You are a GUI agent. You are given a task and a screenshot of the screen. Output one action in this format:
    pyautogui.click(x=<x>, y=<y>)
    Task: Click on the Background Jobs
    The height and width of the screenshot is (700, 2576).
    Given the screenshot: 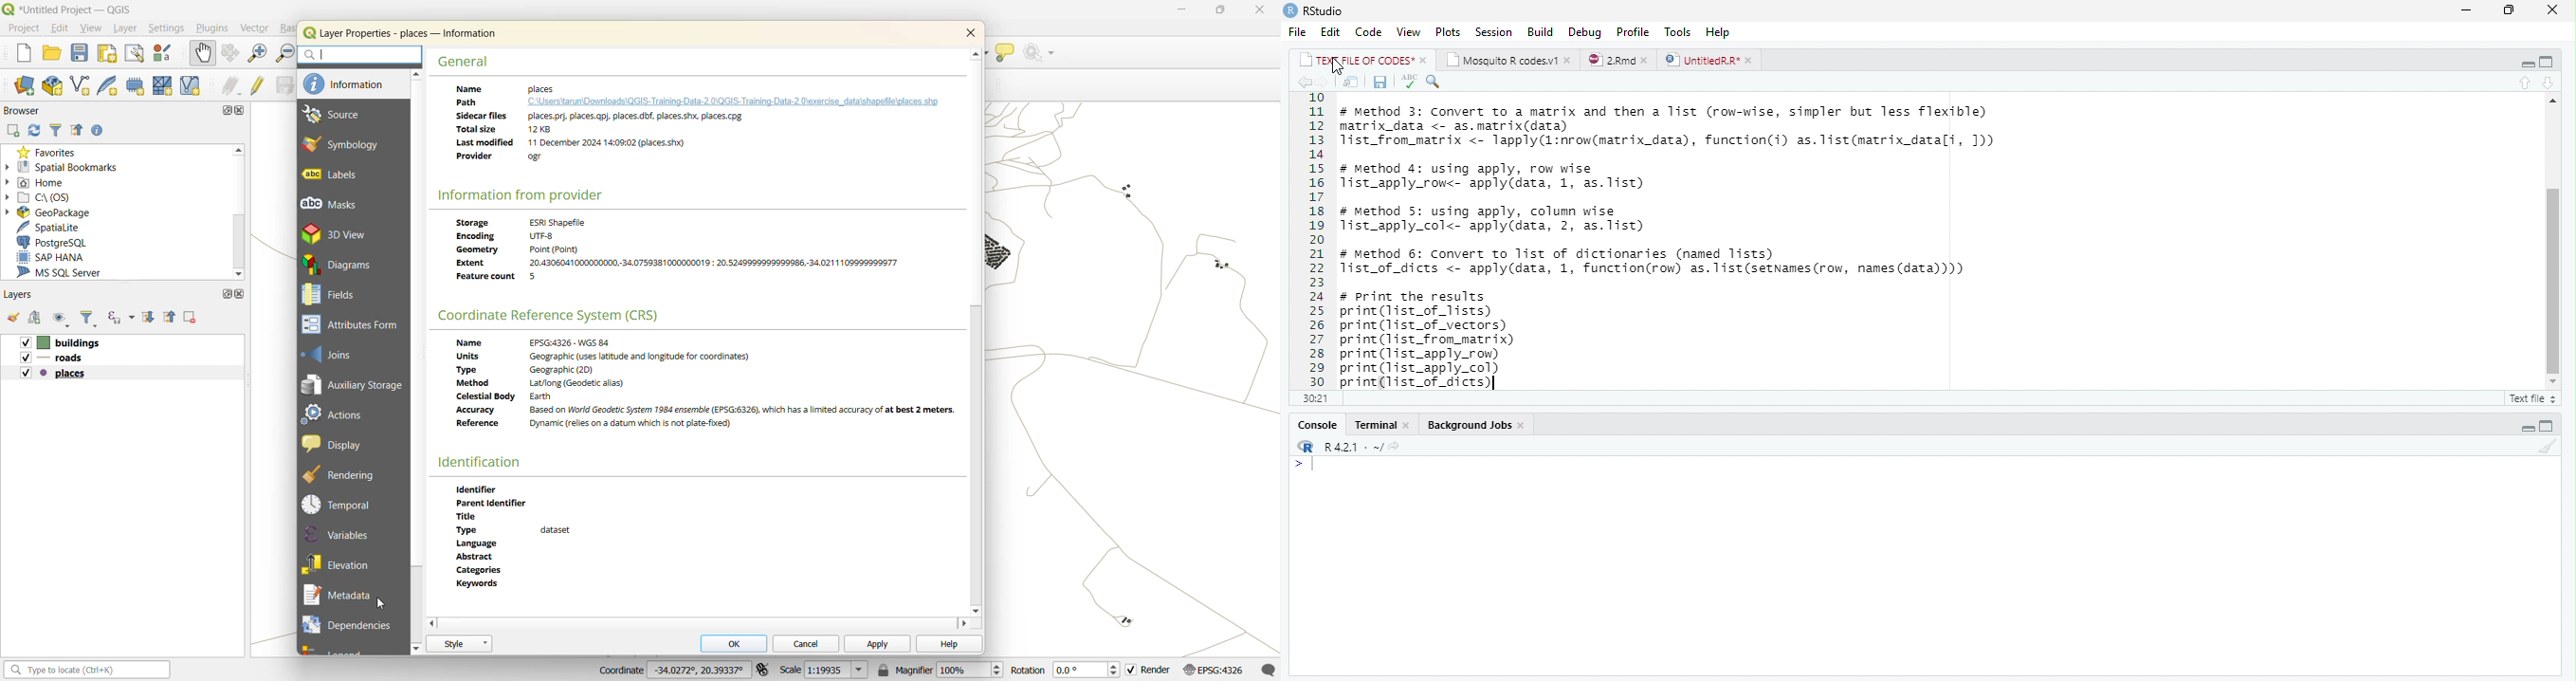 What is the action you would take?
    pyautogui.click(x=1476, y=425)
    